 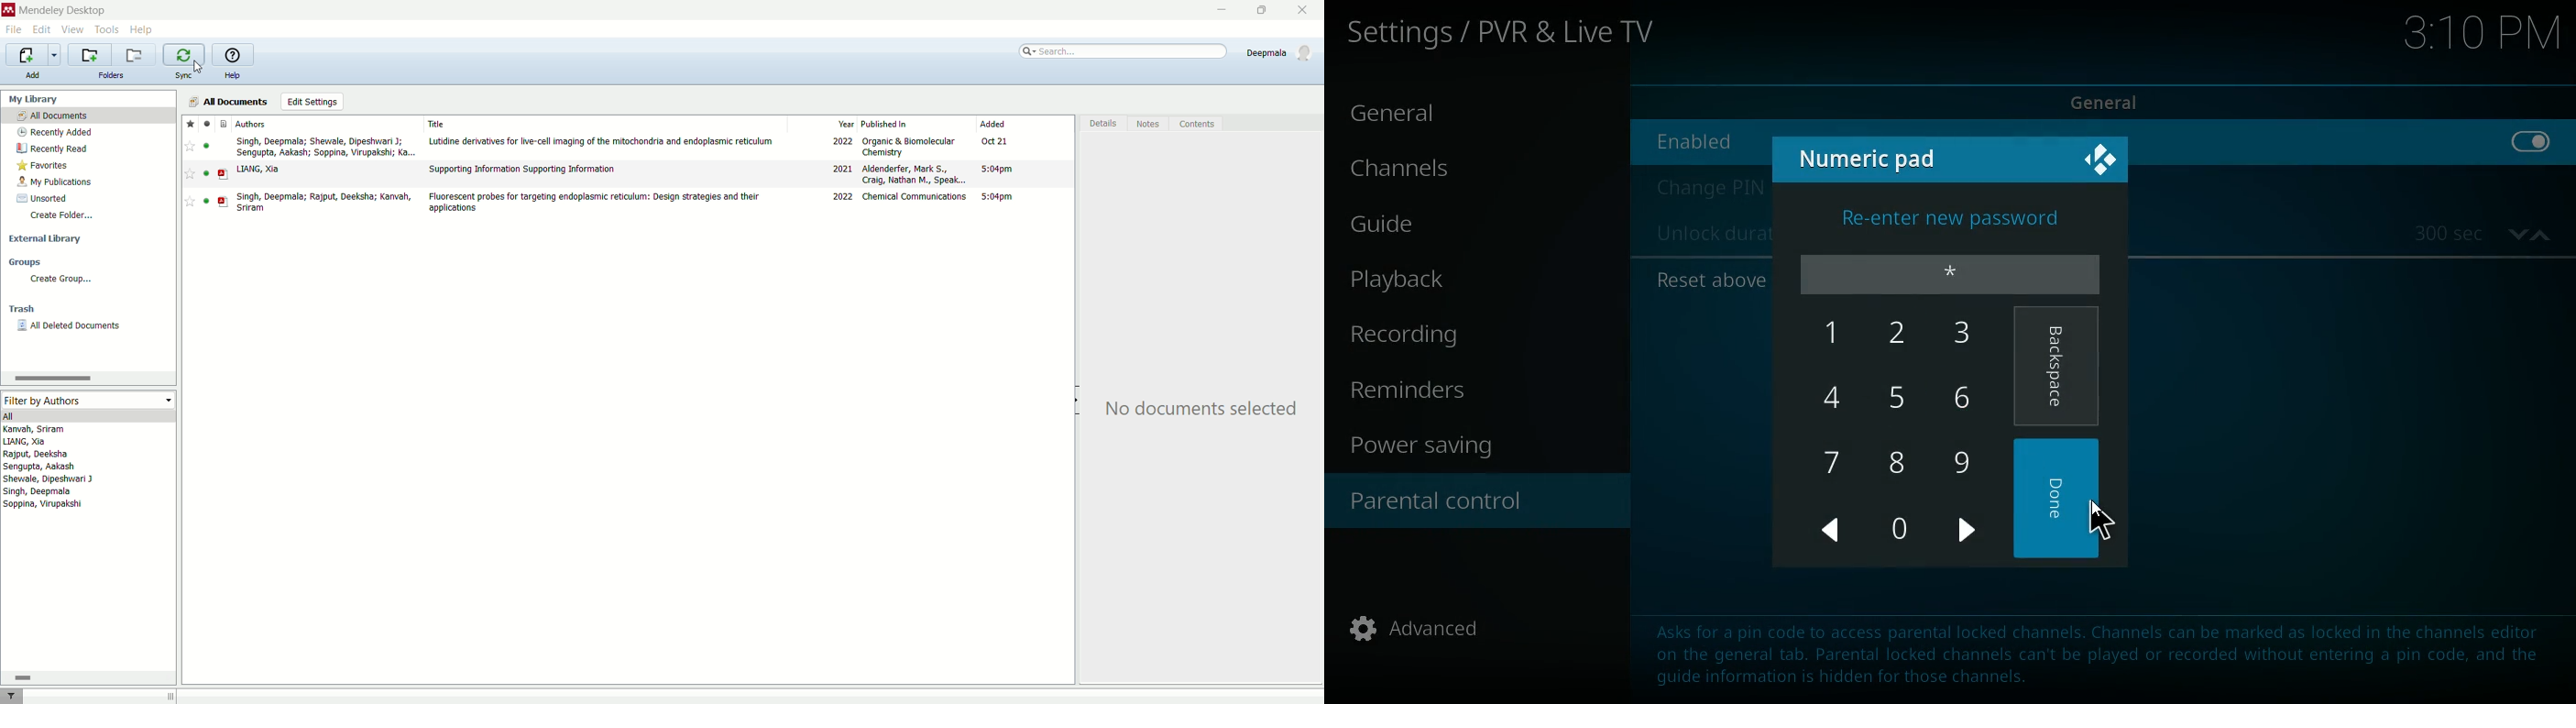 What do you see at coordinates (90, 55) in the screenshot?
I see `create a new folder` at bounding box center [90, 55].